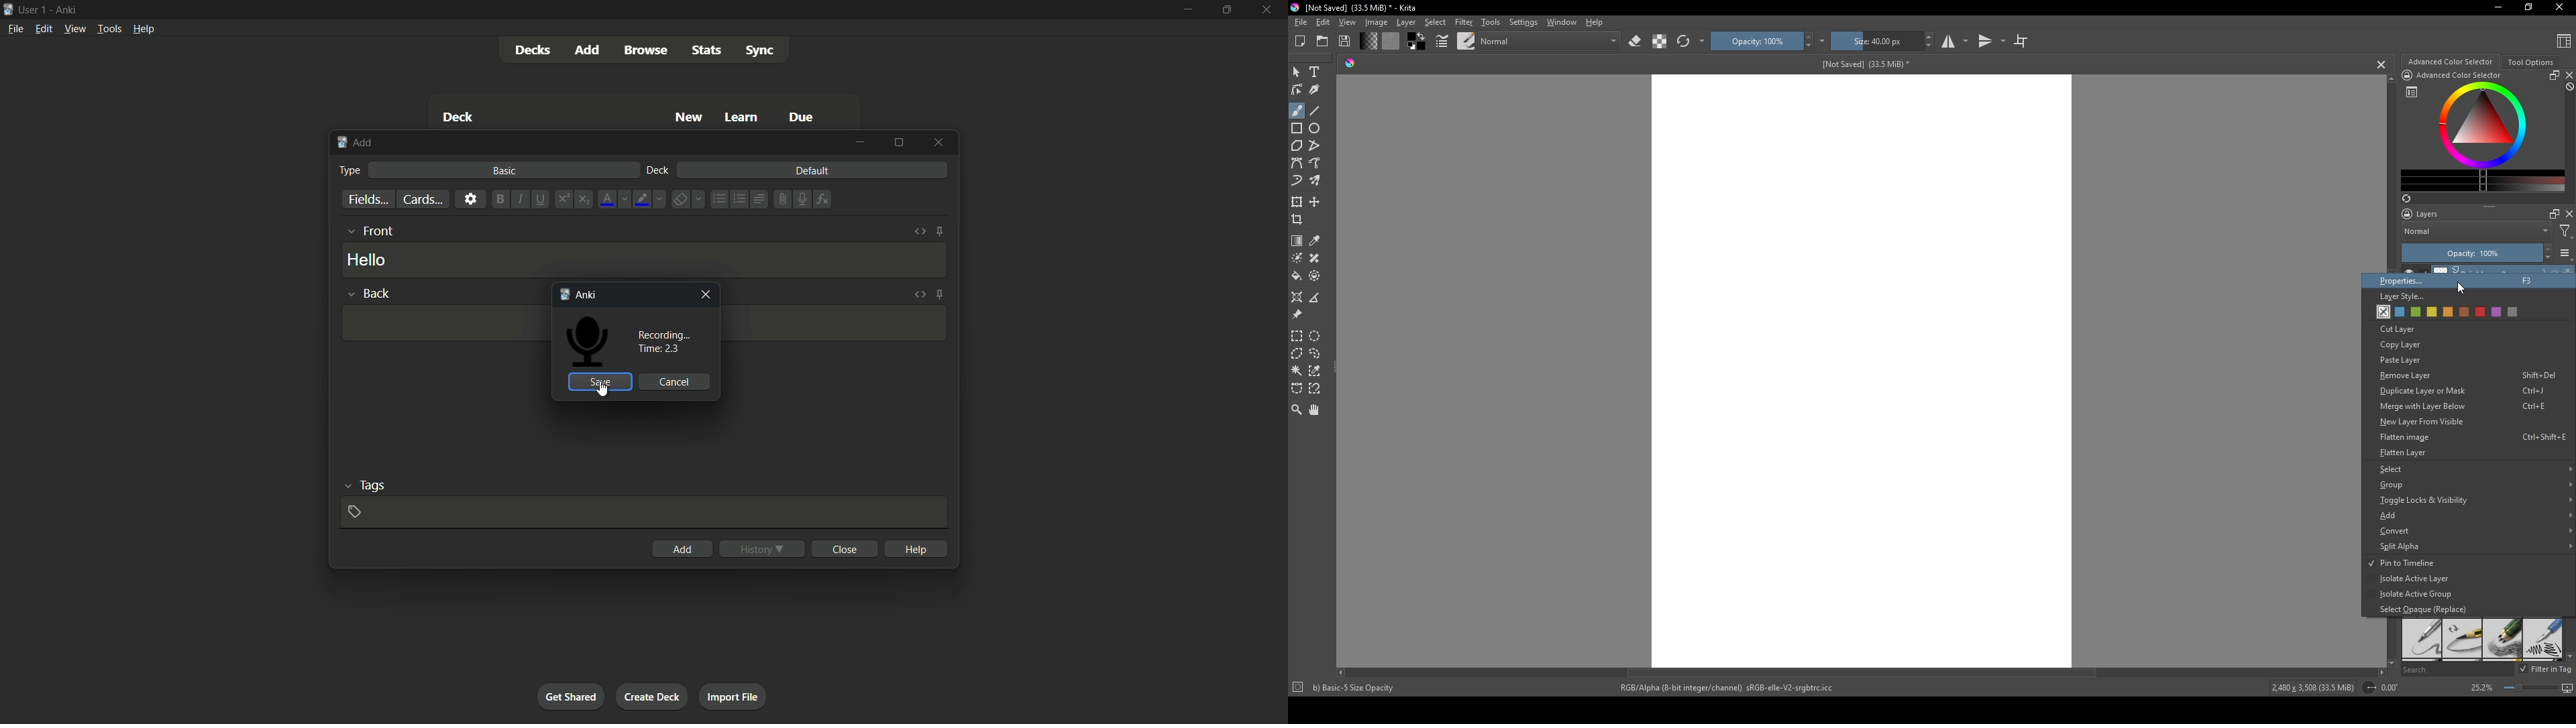  I want to click on edit menu, so click(44, 29).